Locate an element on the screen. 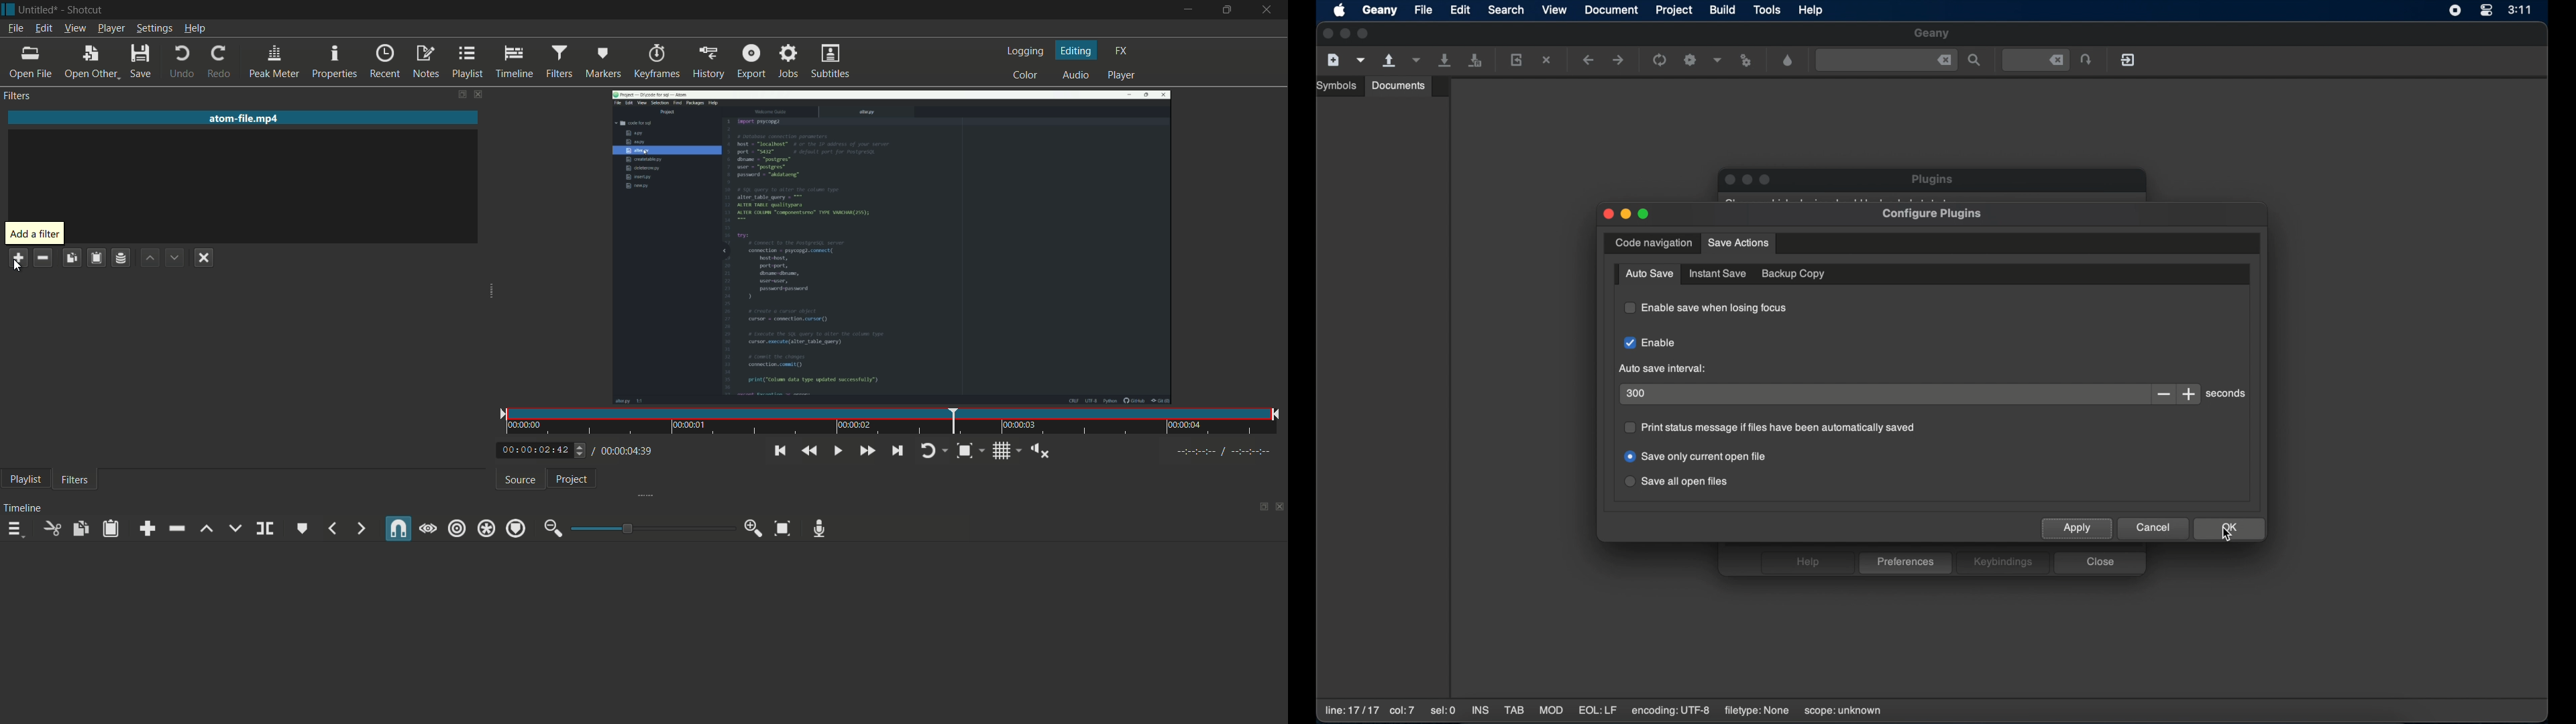 The height and width of the screenshot is (728, 2576). cut is located at coordinates (50, 528).